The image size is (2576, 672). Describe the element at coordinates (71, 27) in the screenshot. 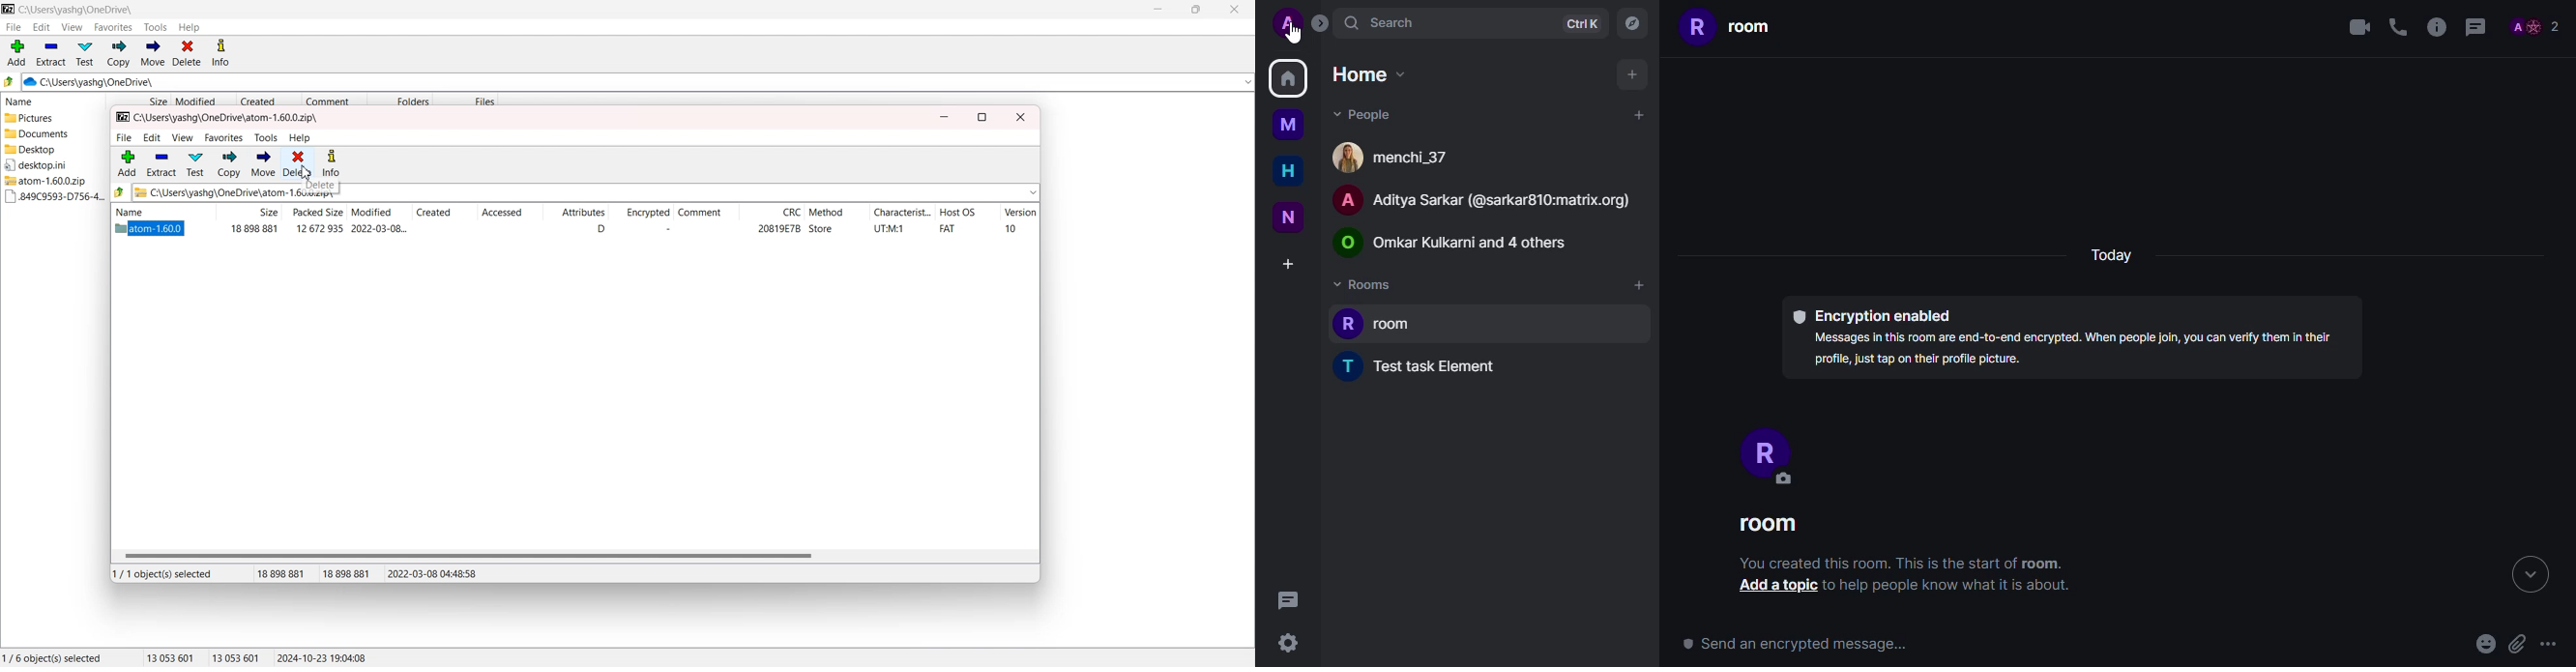

I see `View` at that location.